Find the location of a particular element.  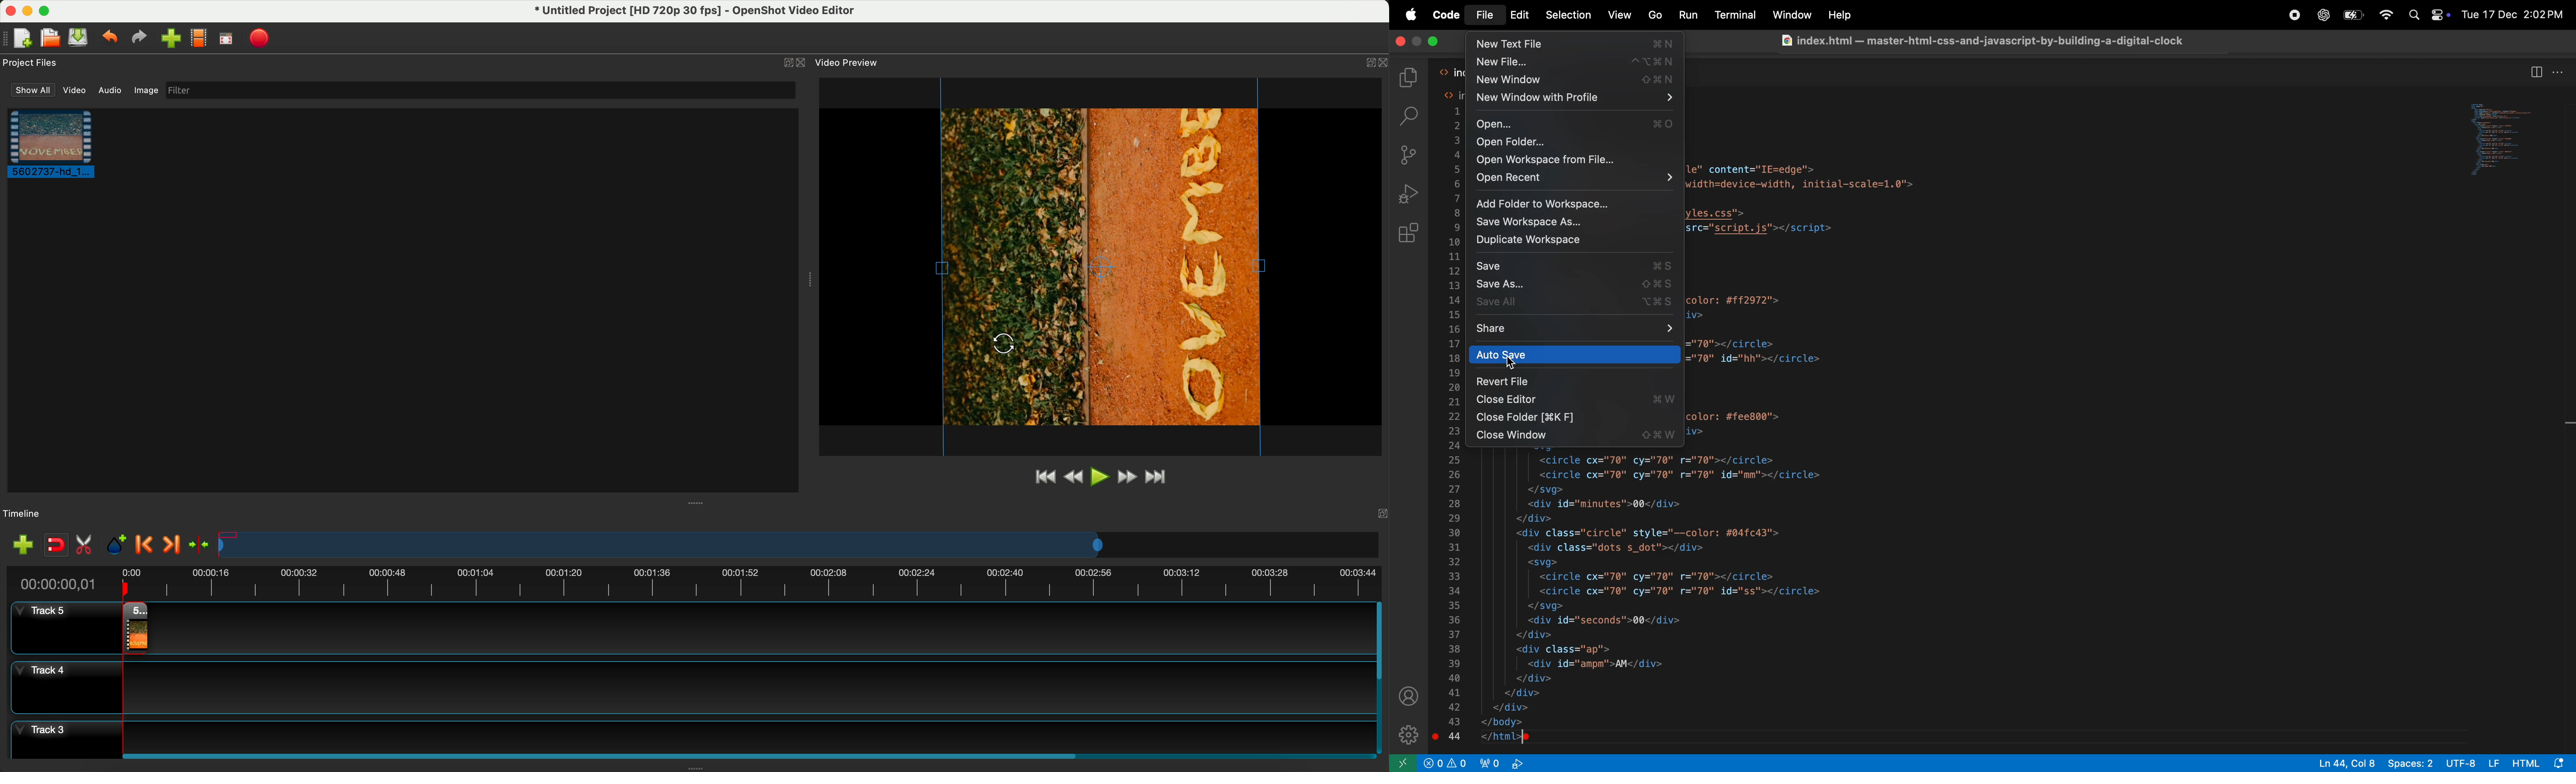

minimize is located at coordinates (782, 64).